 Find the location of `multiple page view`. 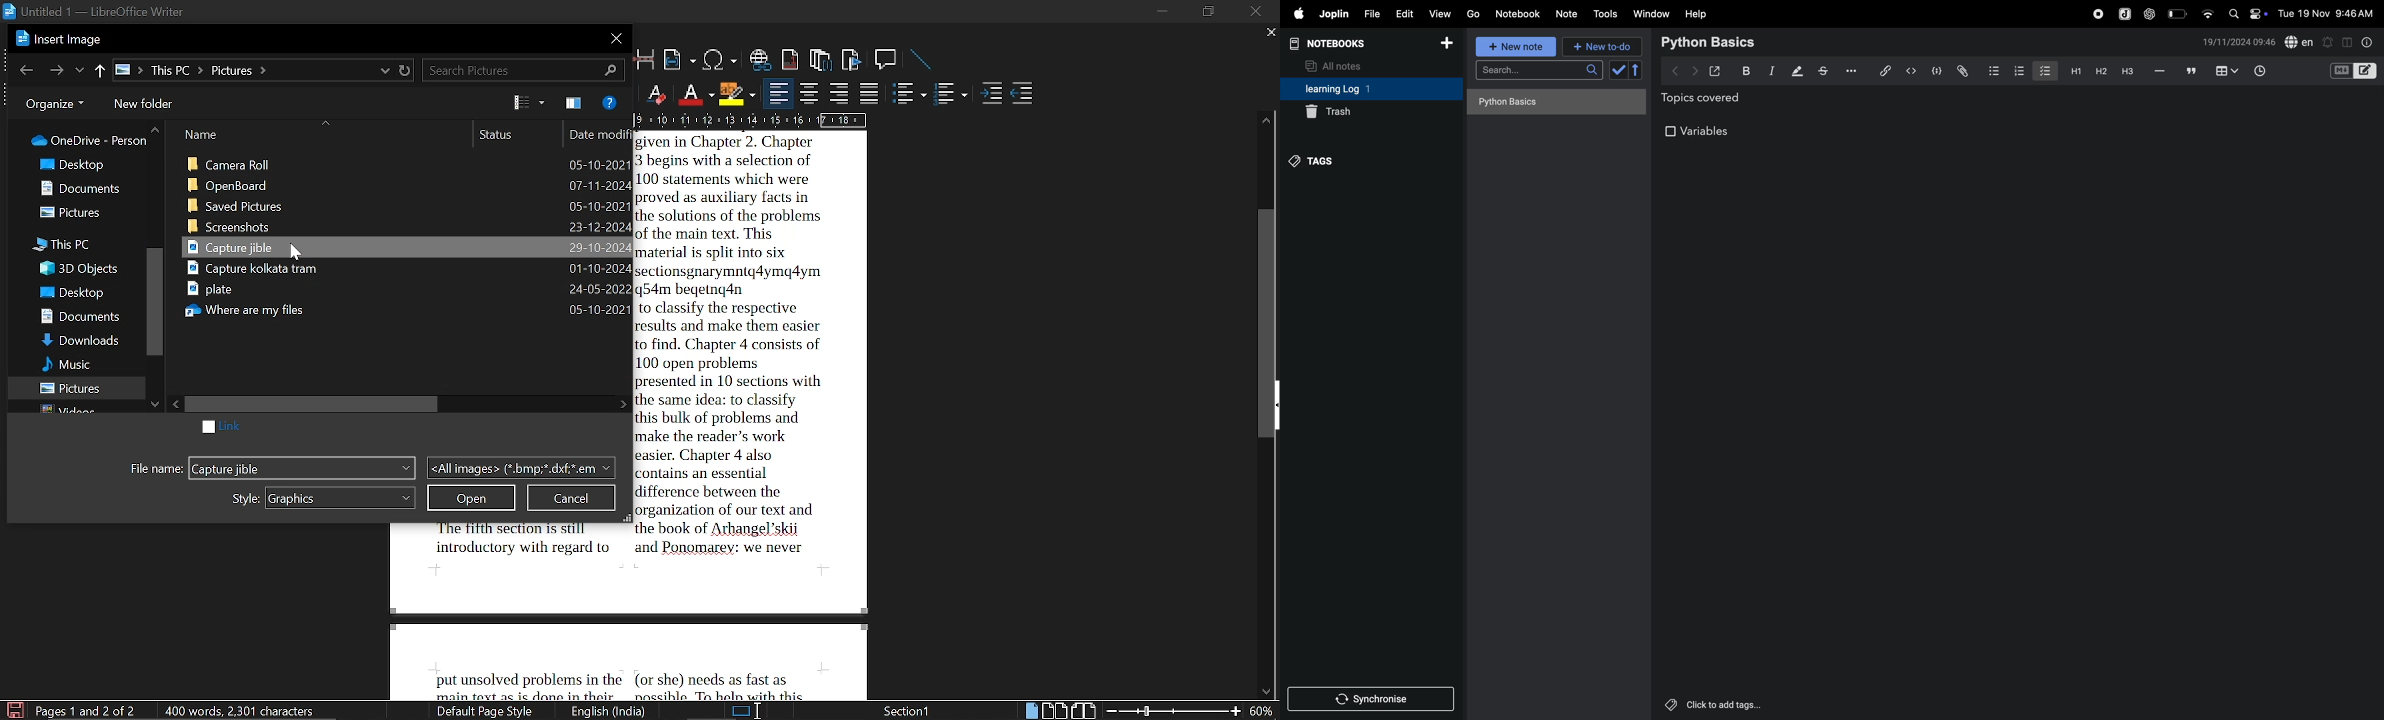

multiple page view is located at coordinates (1055, 710).